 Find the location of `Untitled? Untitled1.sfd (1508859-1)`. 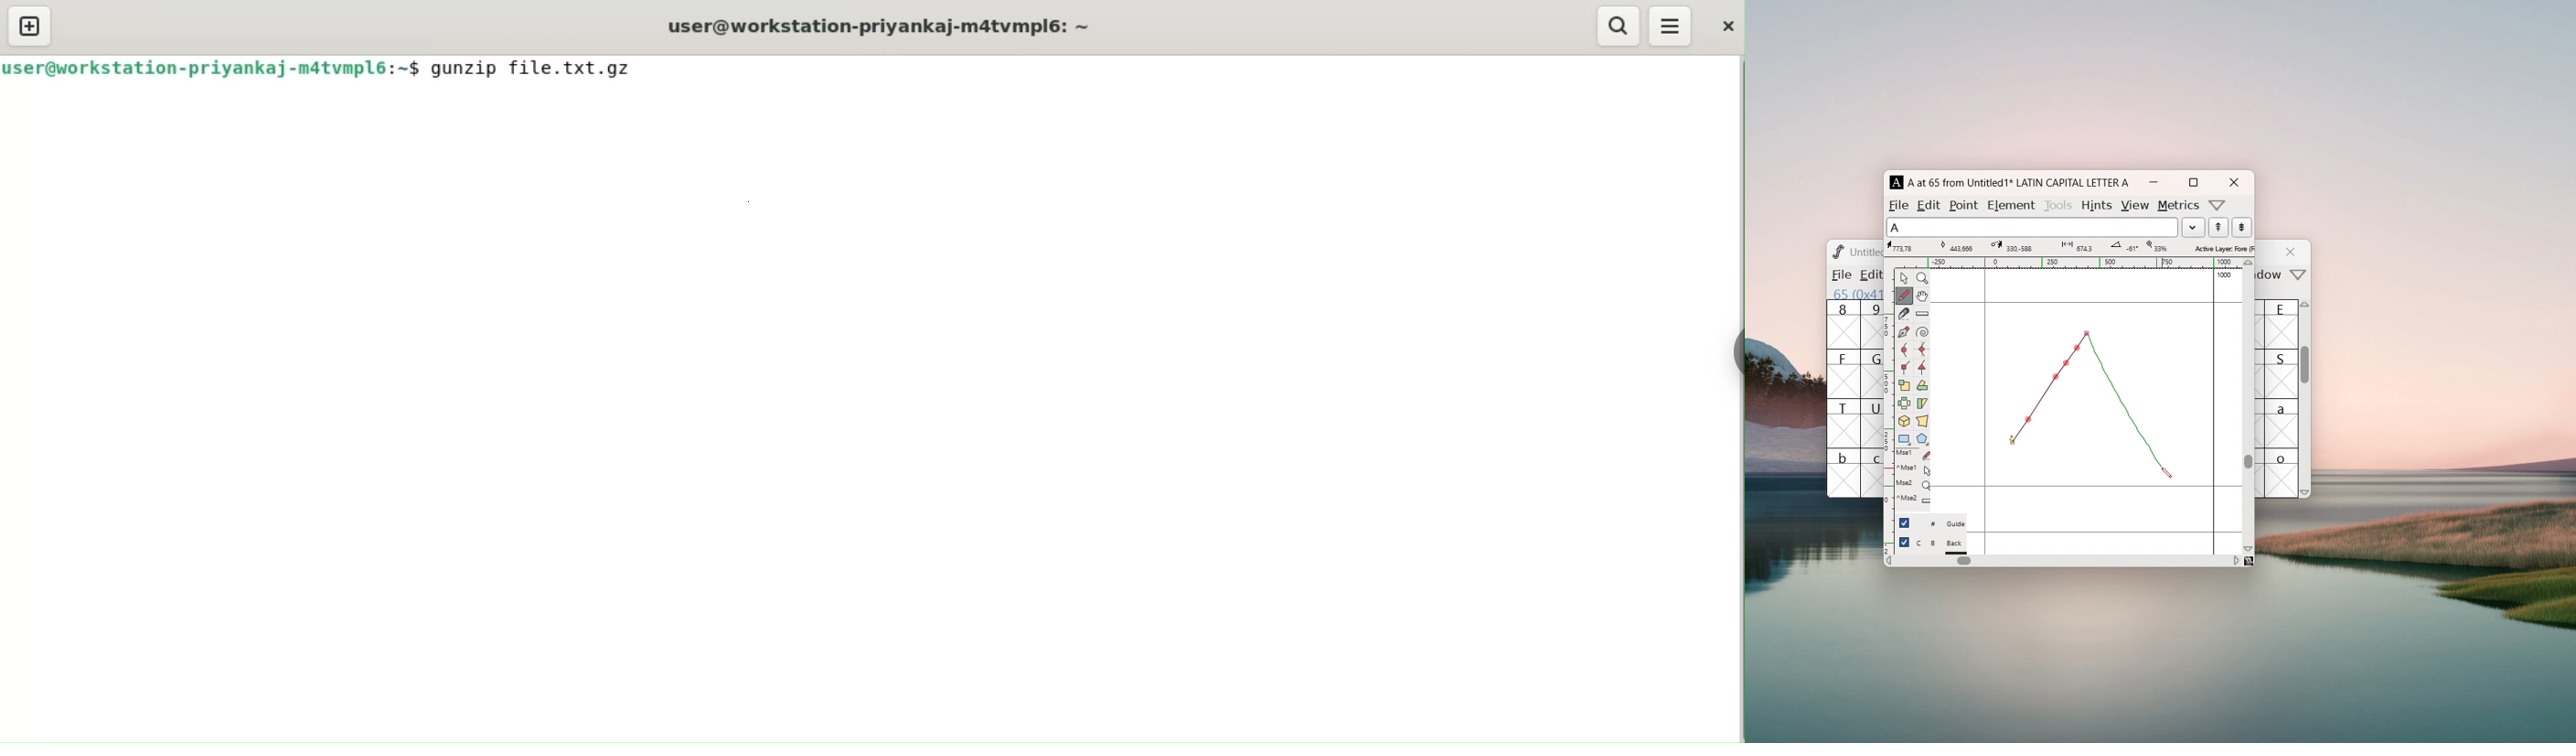

Untitled? Untitled1.sfd (1508859-1) is located at coordinates (1866, 252).